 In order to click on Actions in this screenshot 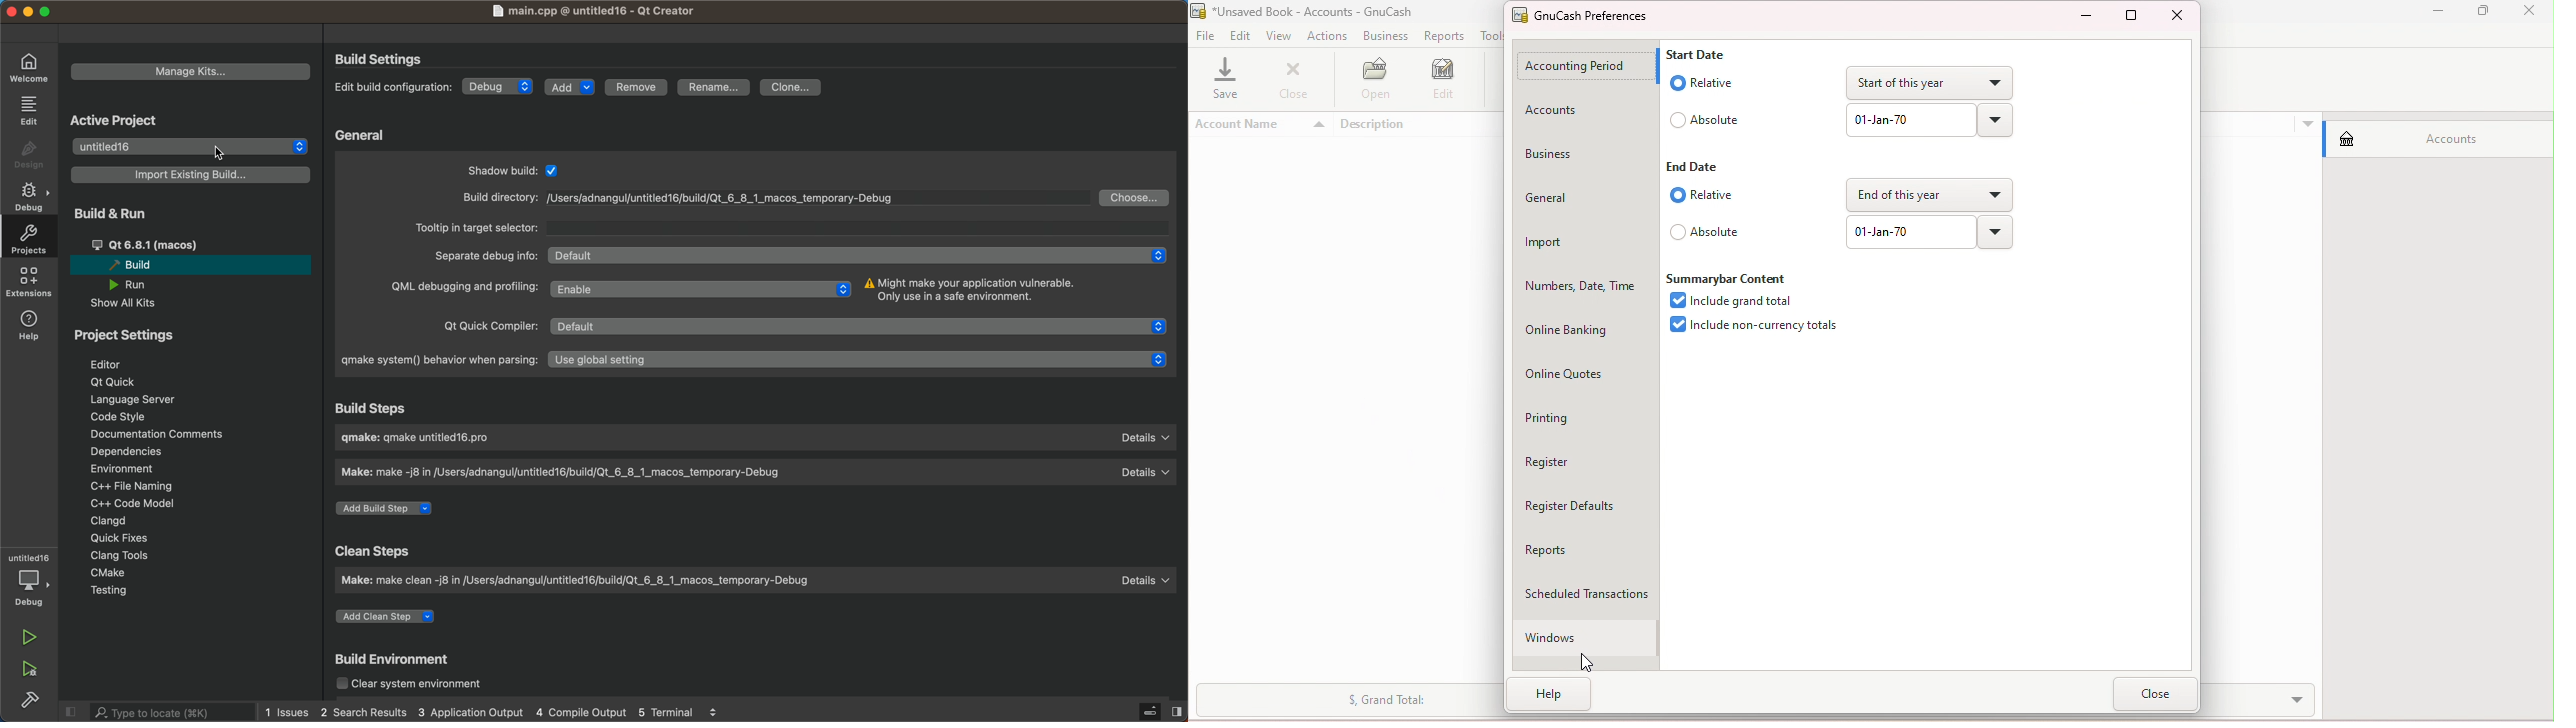, I will do `click(1326, 36)`.